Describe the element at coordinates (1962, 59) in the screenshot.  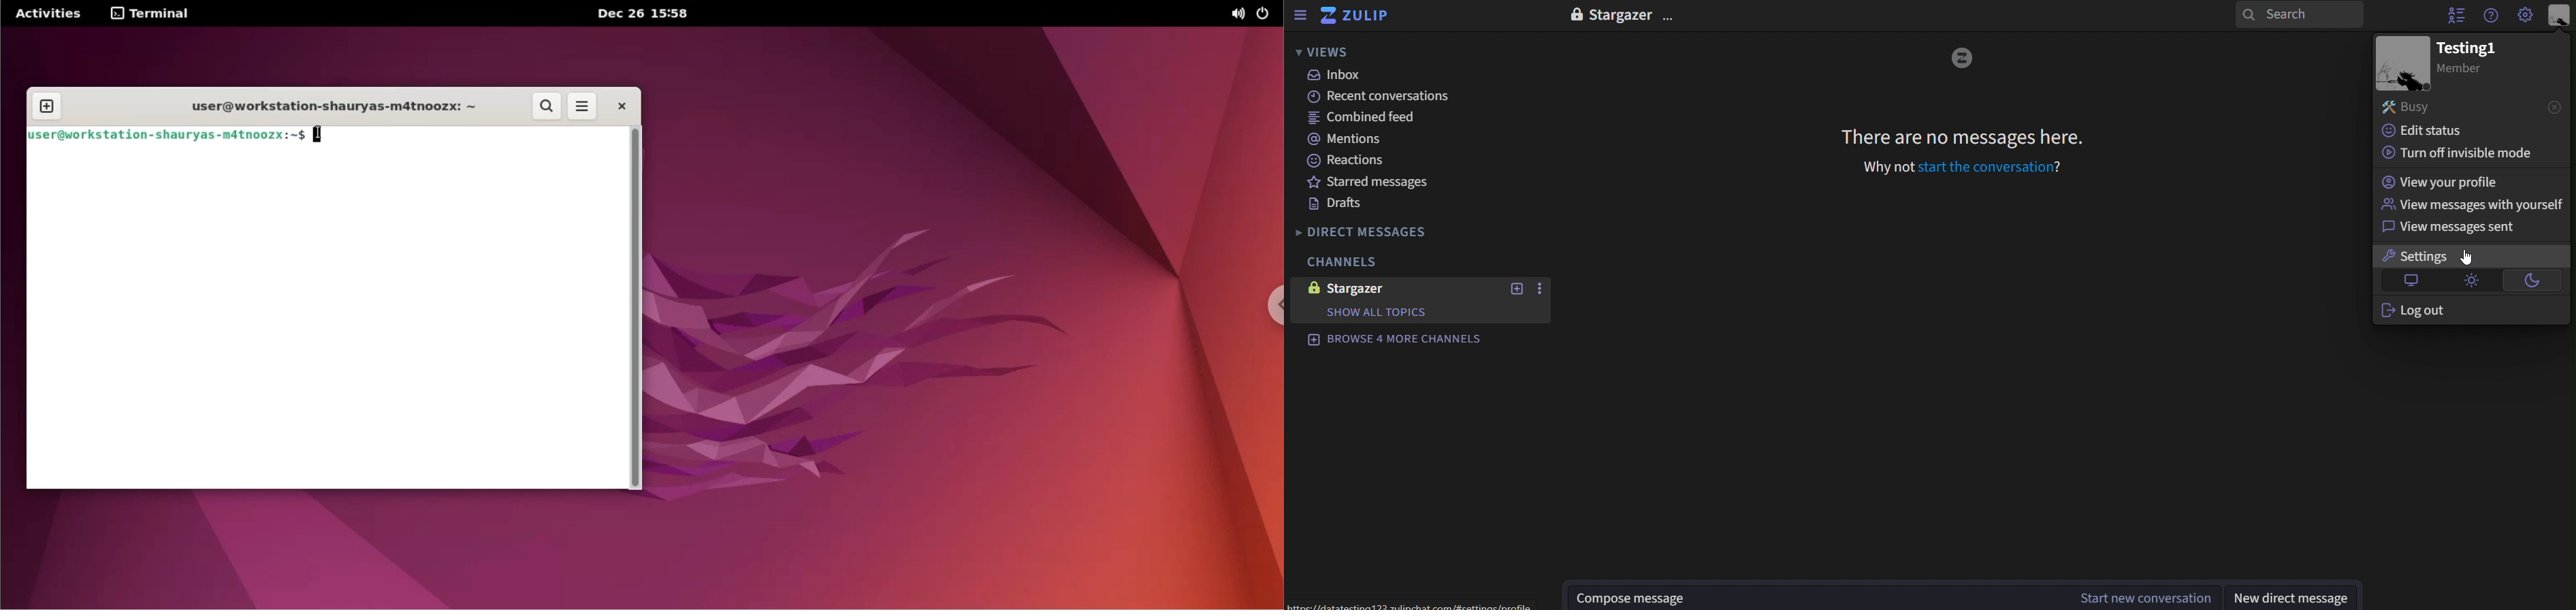
I see `image` at that location.